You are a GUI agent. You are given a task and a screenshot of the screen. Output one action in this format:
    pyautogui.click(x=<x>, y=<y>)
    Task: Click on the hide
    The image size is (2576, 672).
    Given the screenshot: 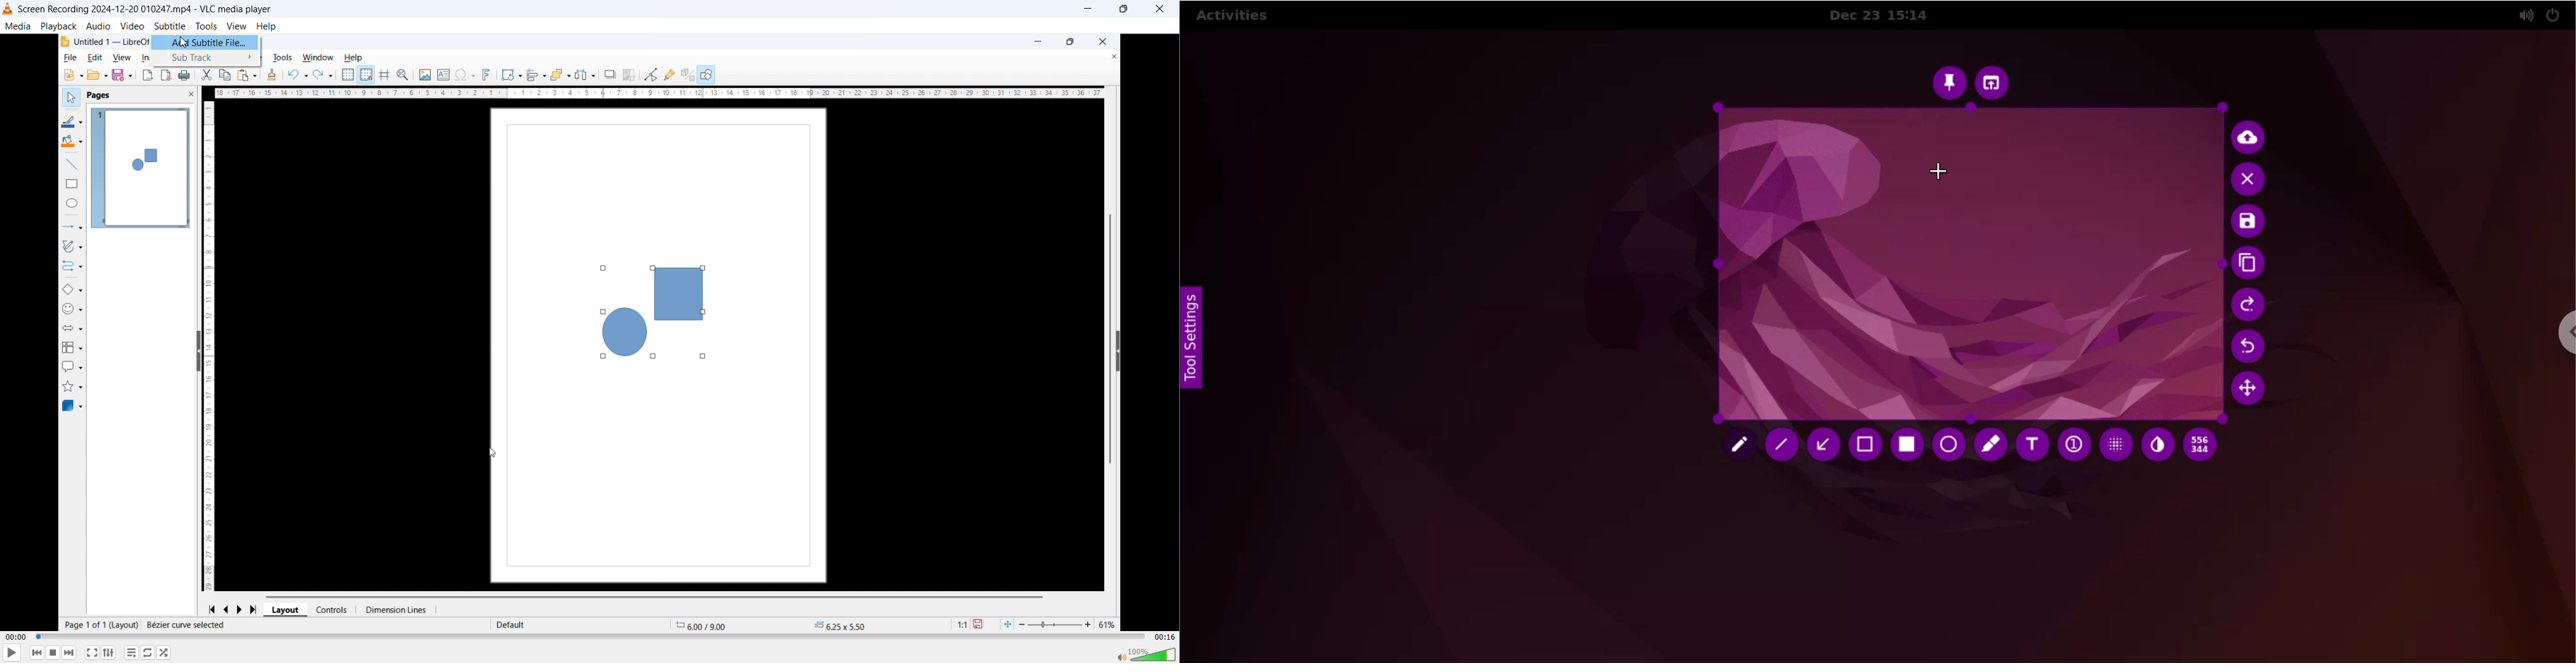 What is the action you would take?
    pyautogui.click(x=1118, y=351)
    